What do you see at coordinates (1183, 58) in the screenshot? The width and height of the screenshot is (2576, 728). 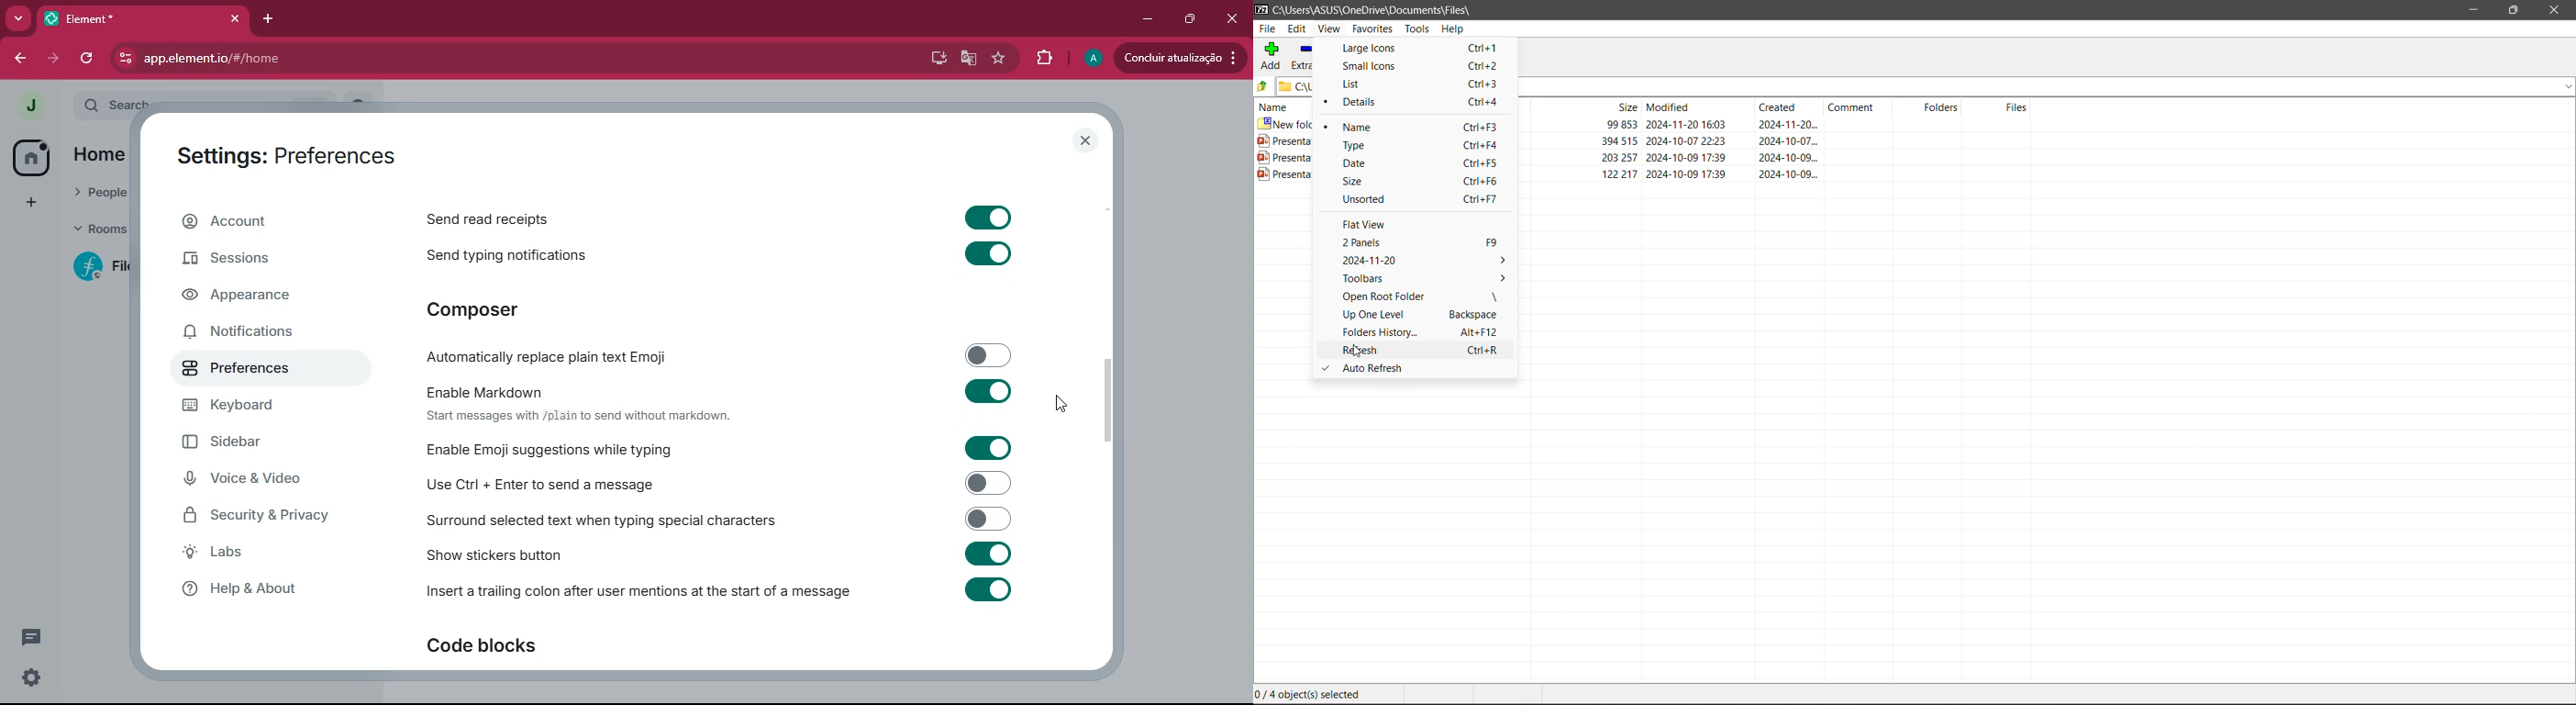 I see `Concluir atualização` at bounding box center [1183, 58].